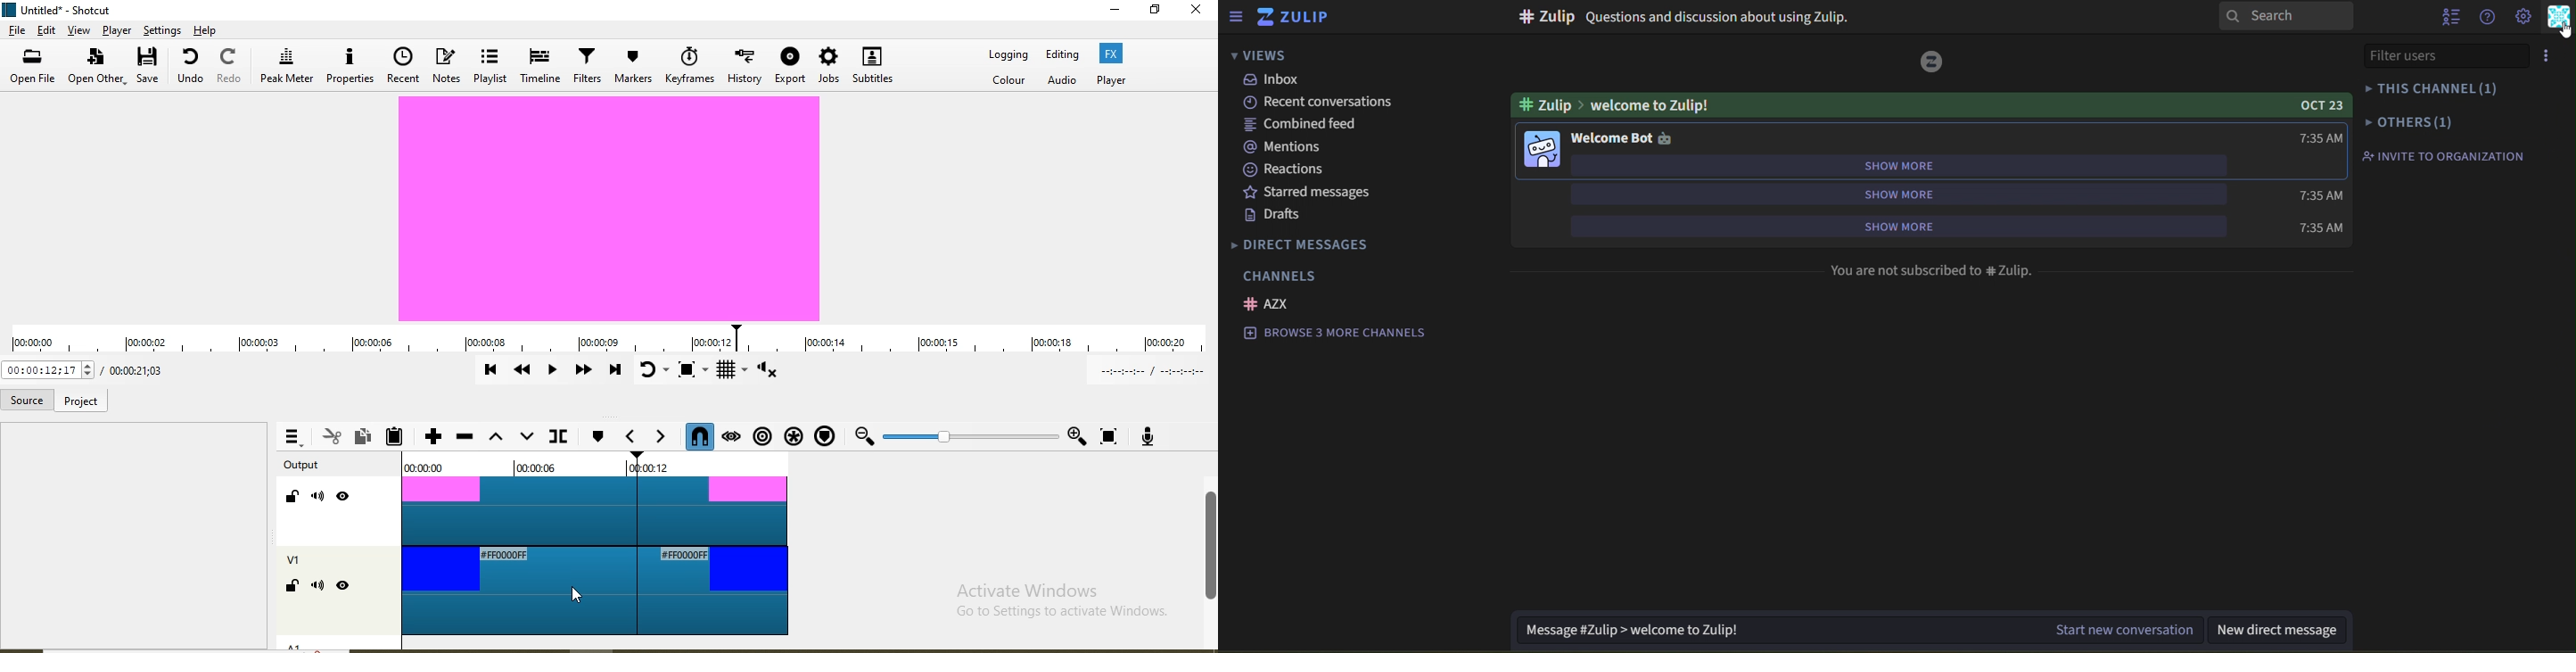 The width and height of the screenshot is (2576, 672). What do you see at coordinates (33, 69) in the screenshot?
I see `open file` at bounding box center [33, 69].